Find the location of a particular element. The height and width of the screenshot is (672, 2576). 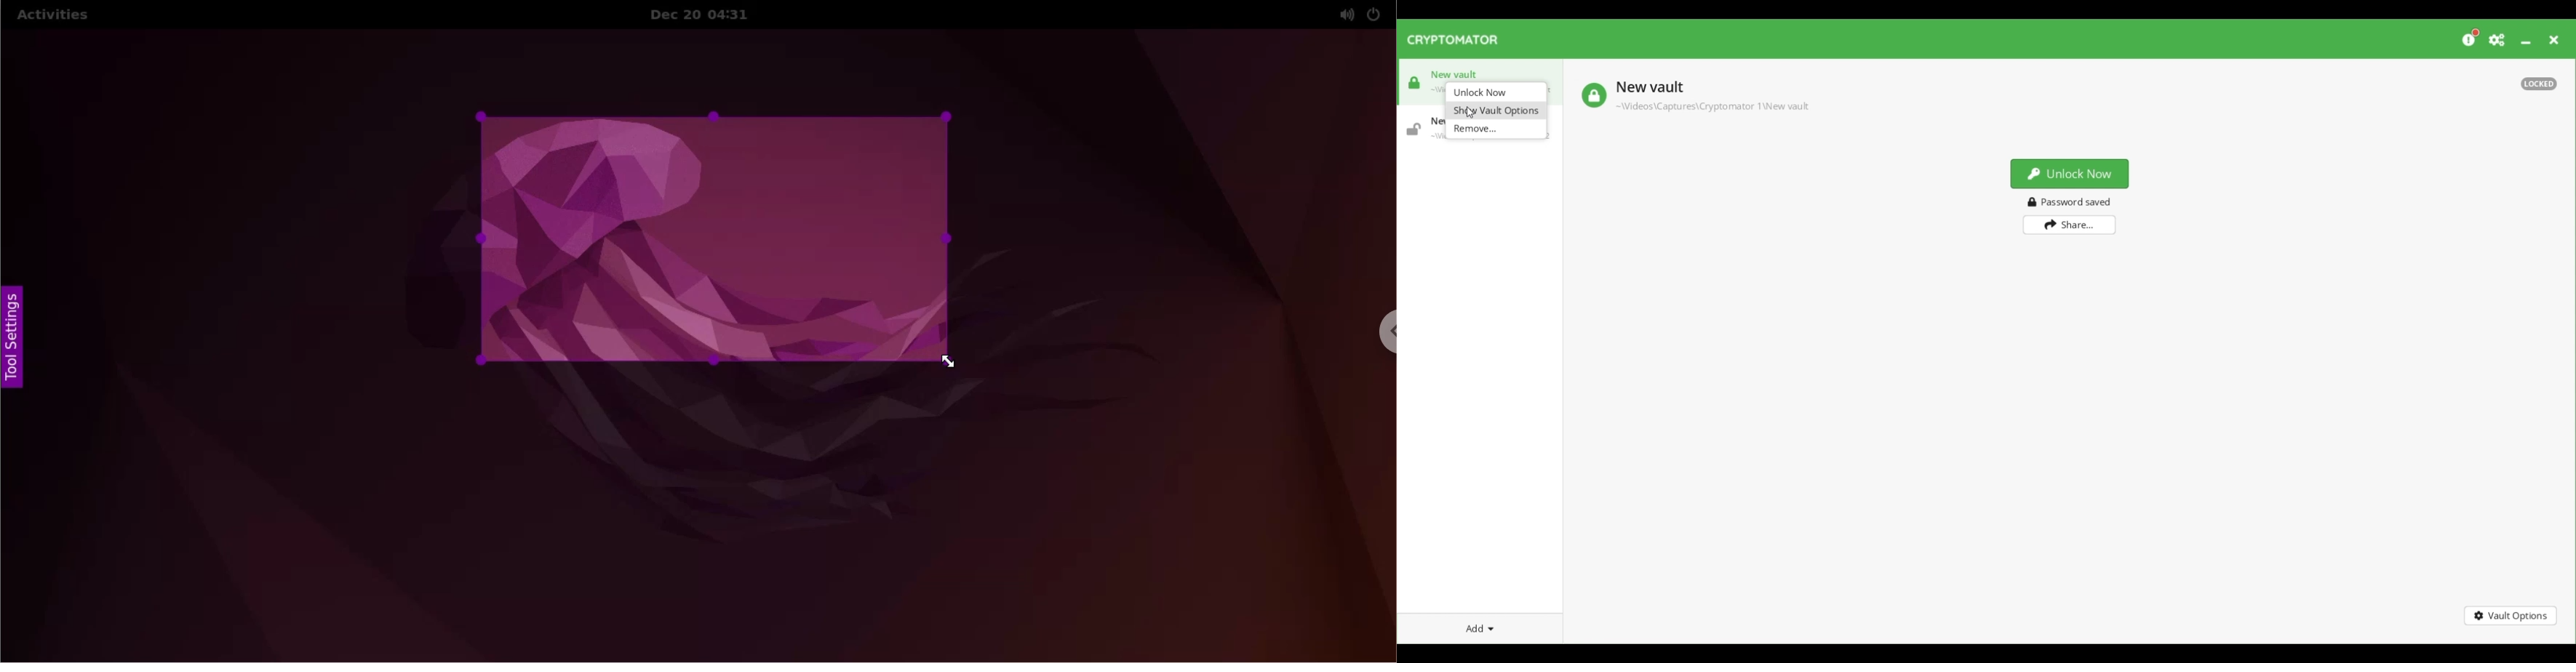

Vault options is located at coordinates (2511, 616).